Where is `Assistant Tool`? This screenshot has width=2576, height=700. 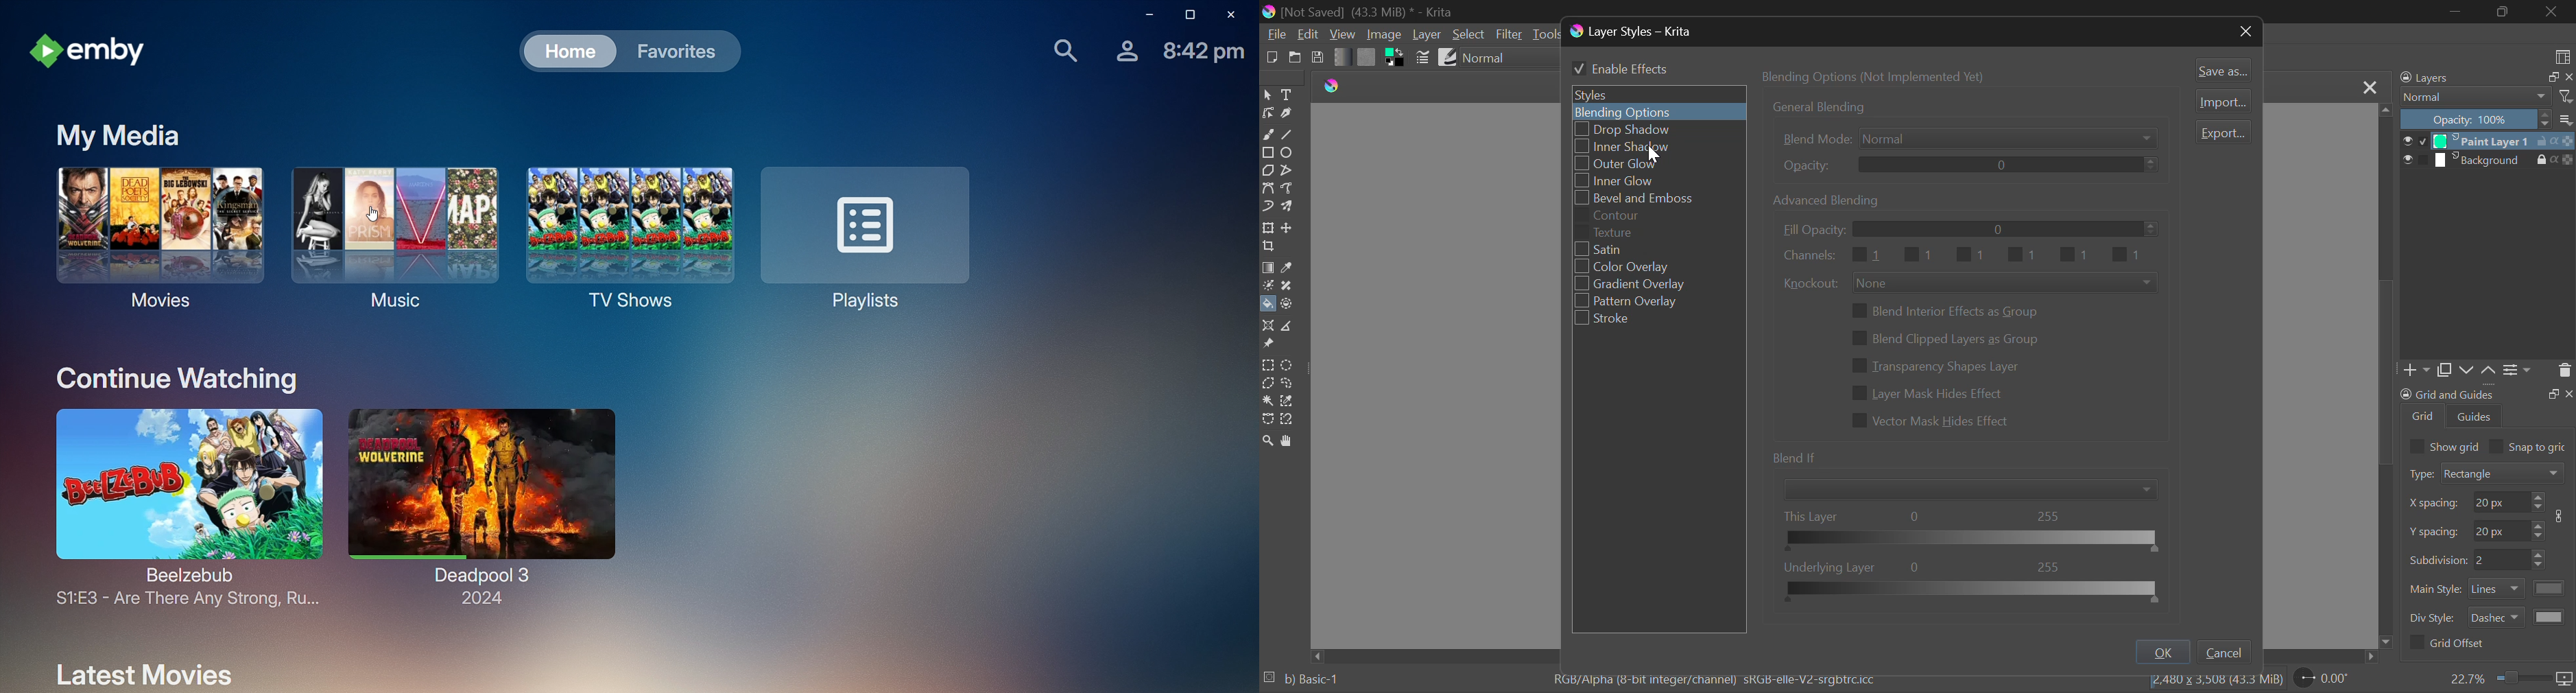 Assistant Tool is located at coordinates (1268, 326).